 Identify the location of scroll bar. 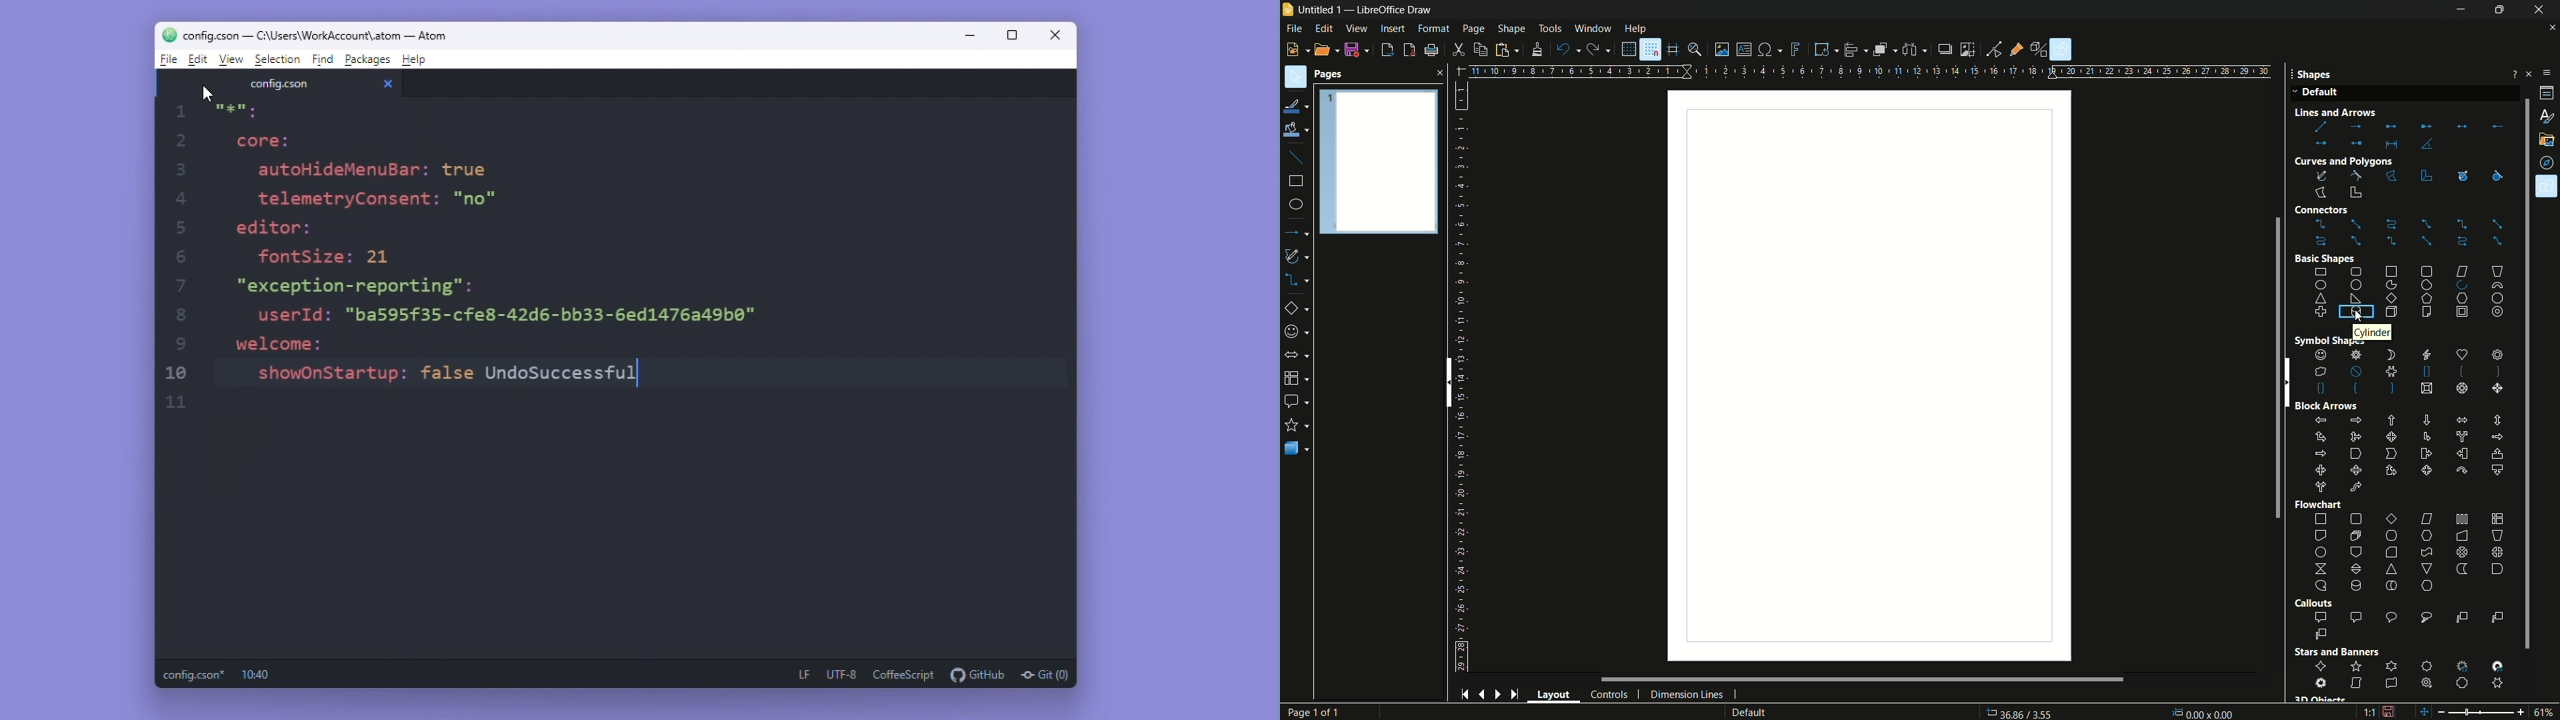
(2521, 372).